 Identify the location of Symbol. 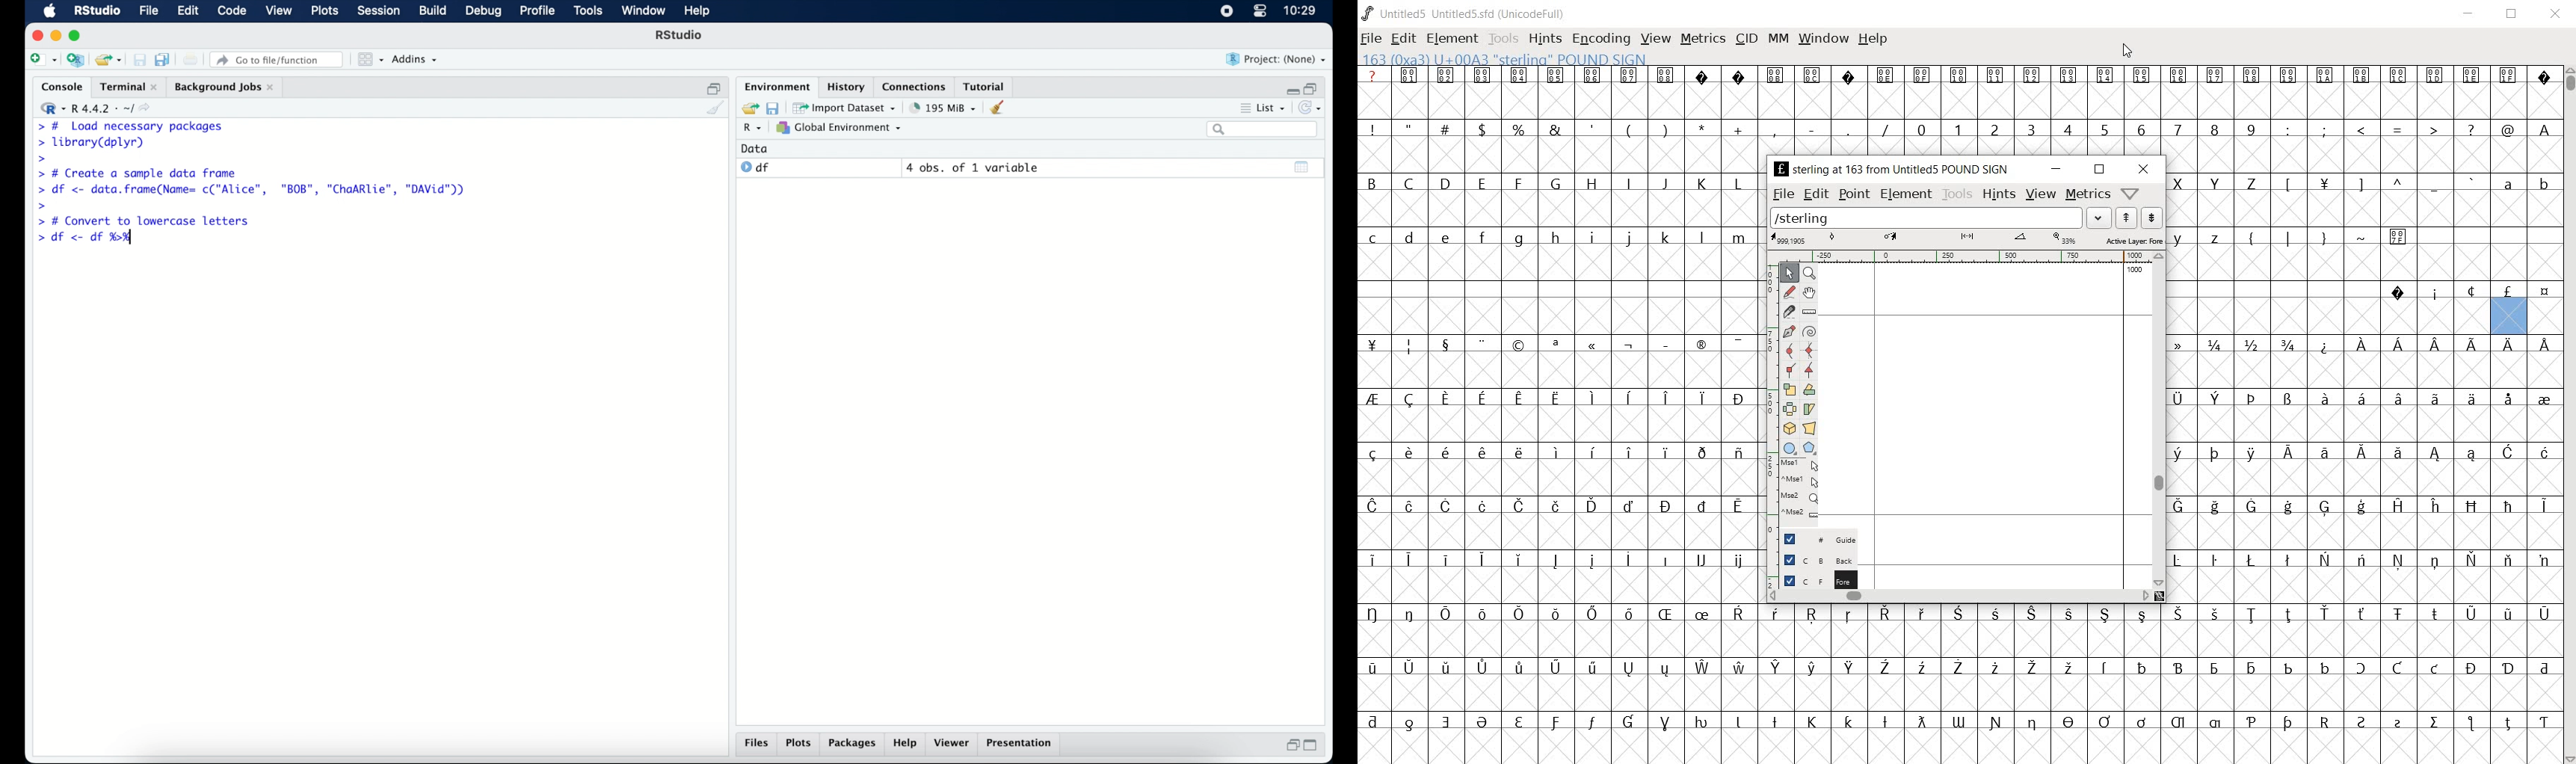
(2252, 75).